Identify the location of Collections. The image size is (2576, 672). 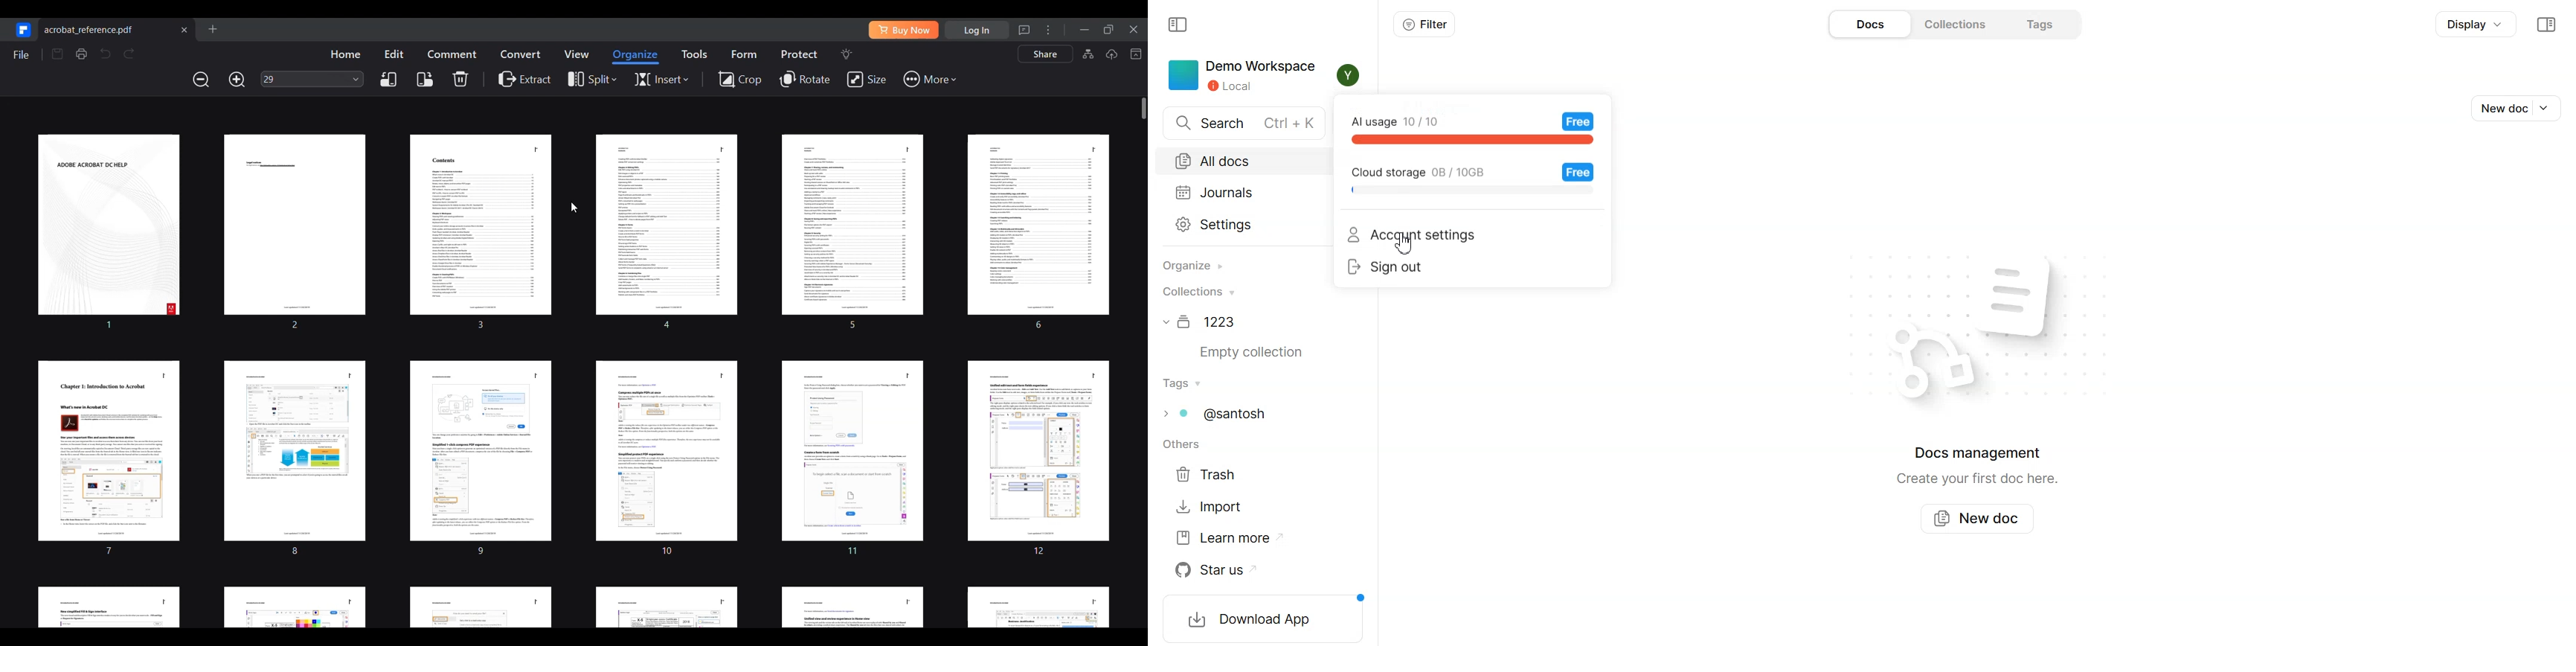
(1960, 25).